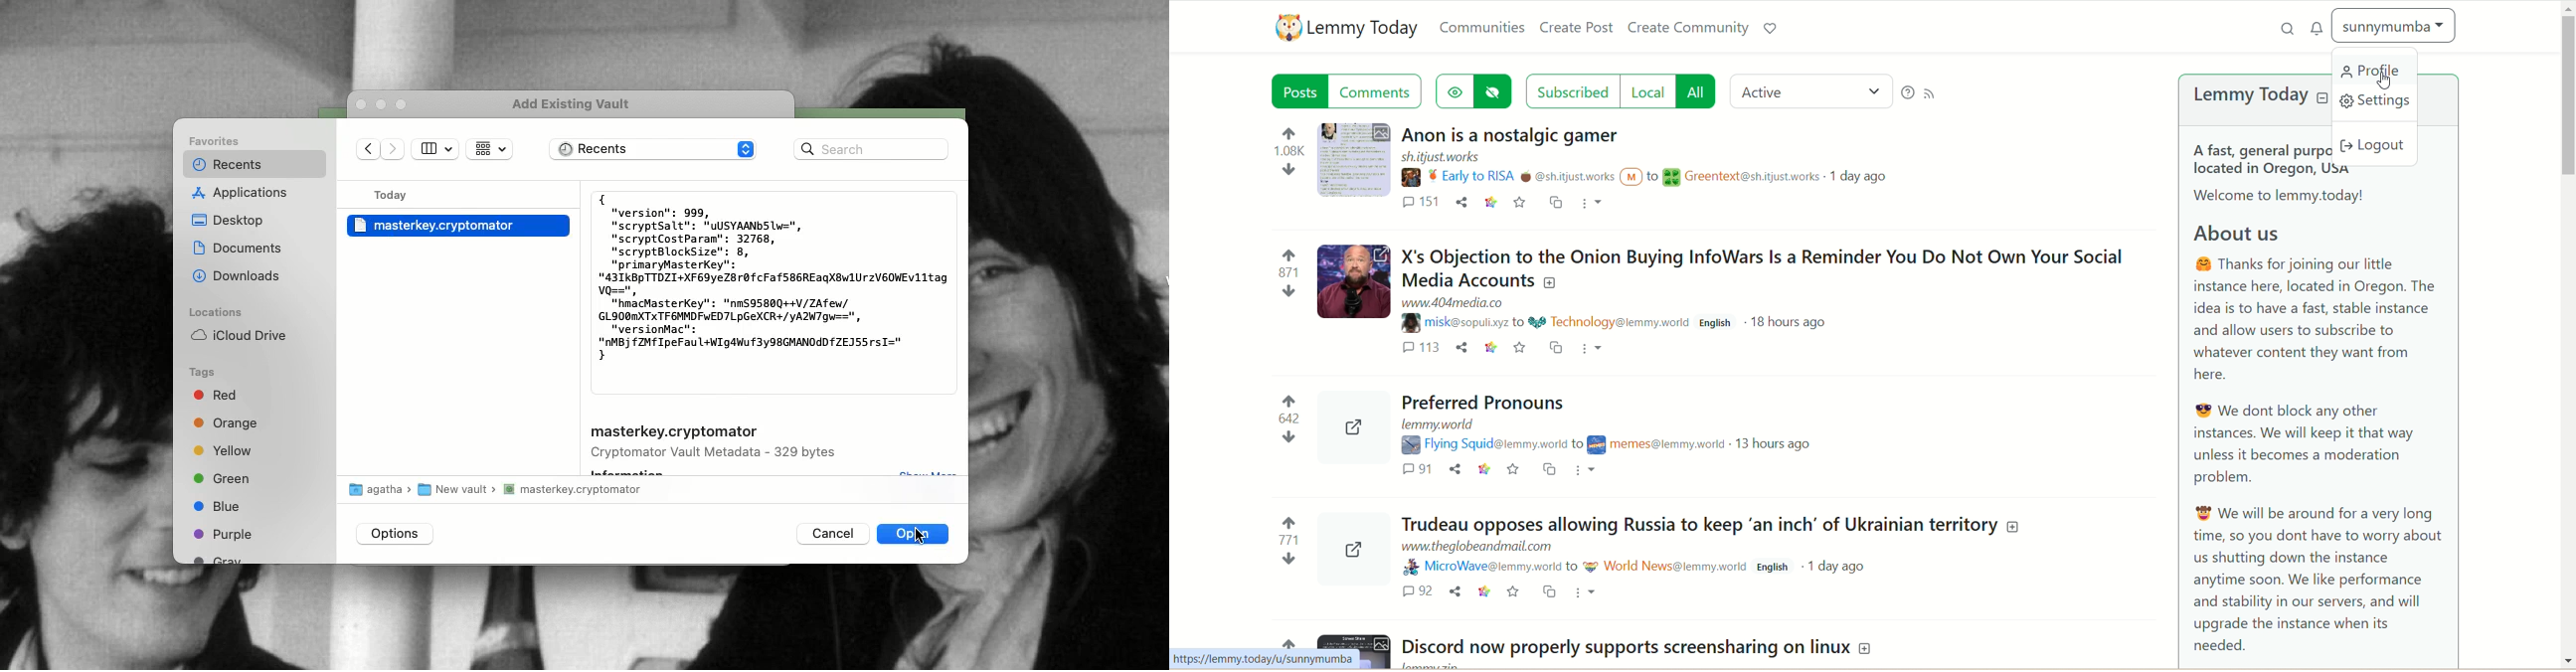 The height and width of the screenshot is (672, 2576). Describe the element at coordinates (1483, 27) in the screenshot. I see `communities` at that location.